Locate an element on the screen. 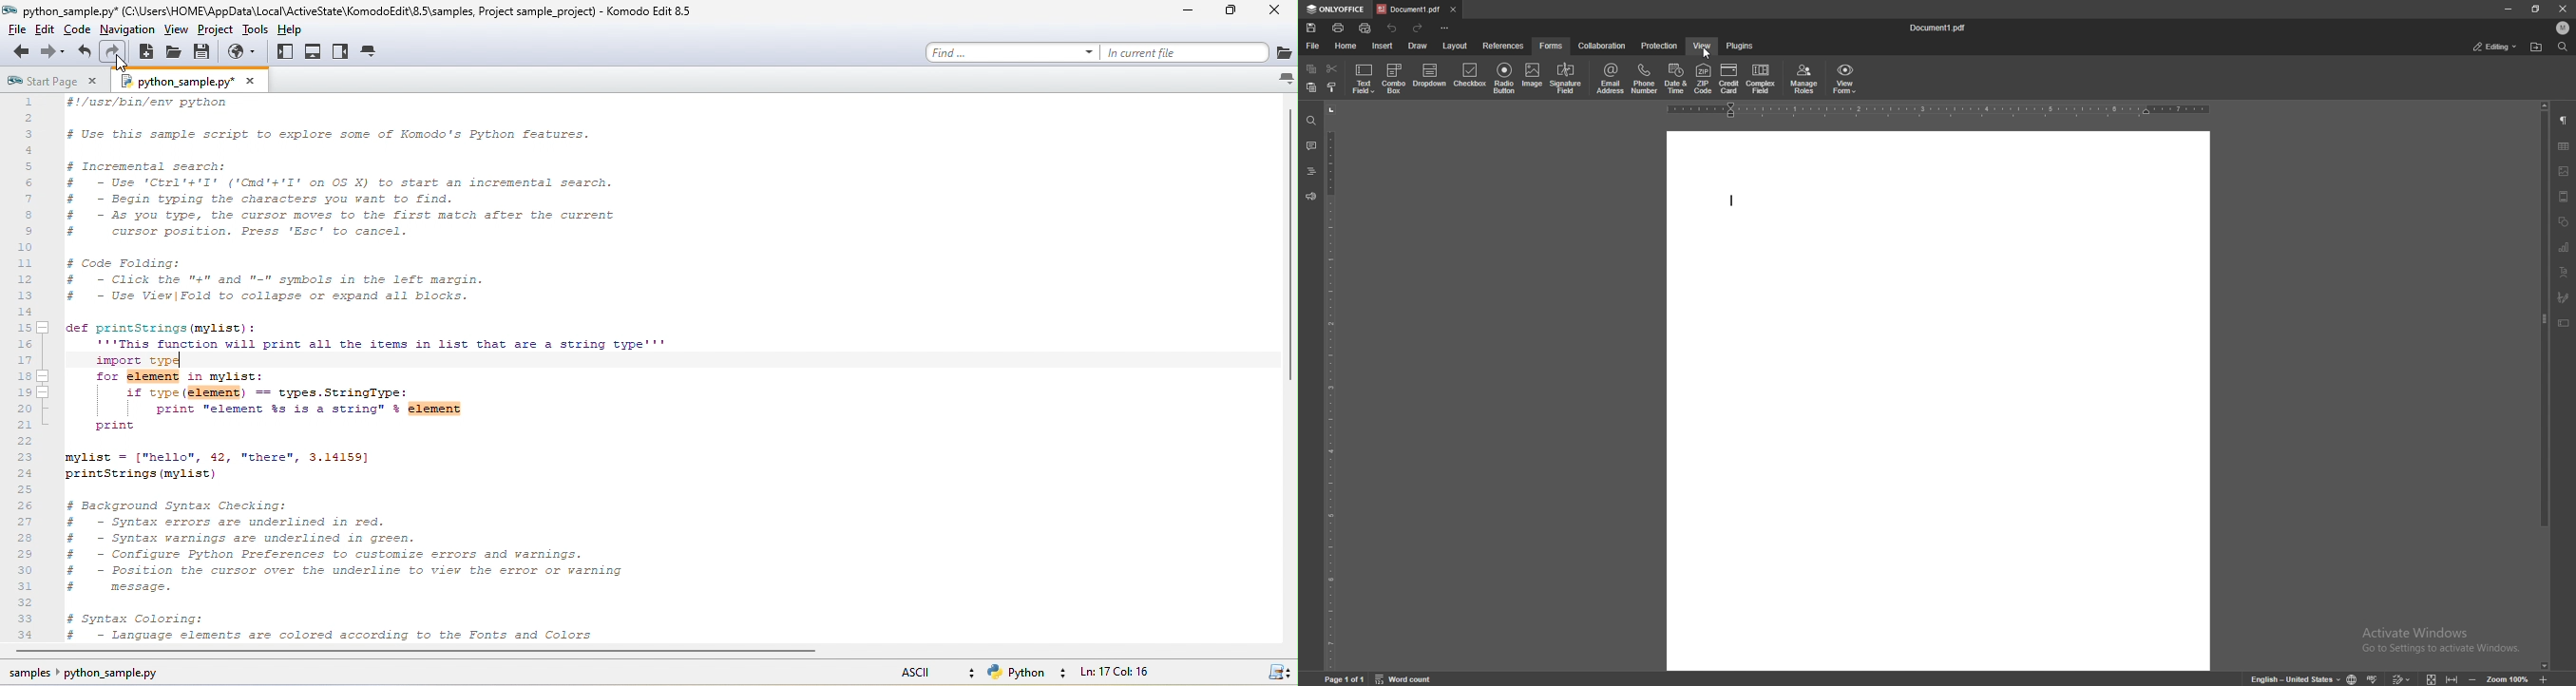 This screenshot has width=2576, height=700. comment is located at coordinates (1311, 146).